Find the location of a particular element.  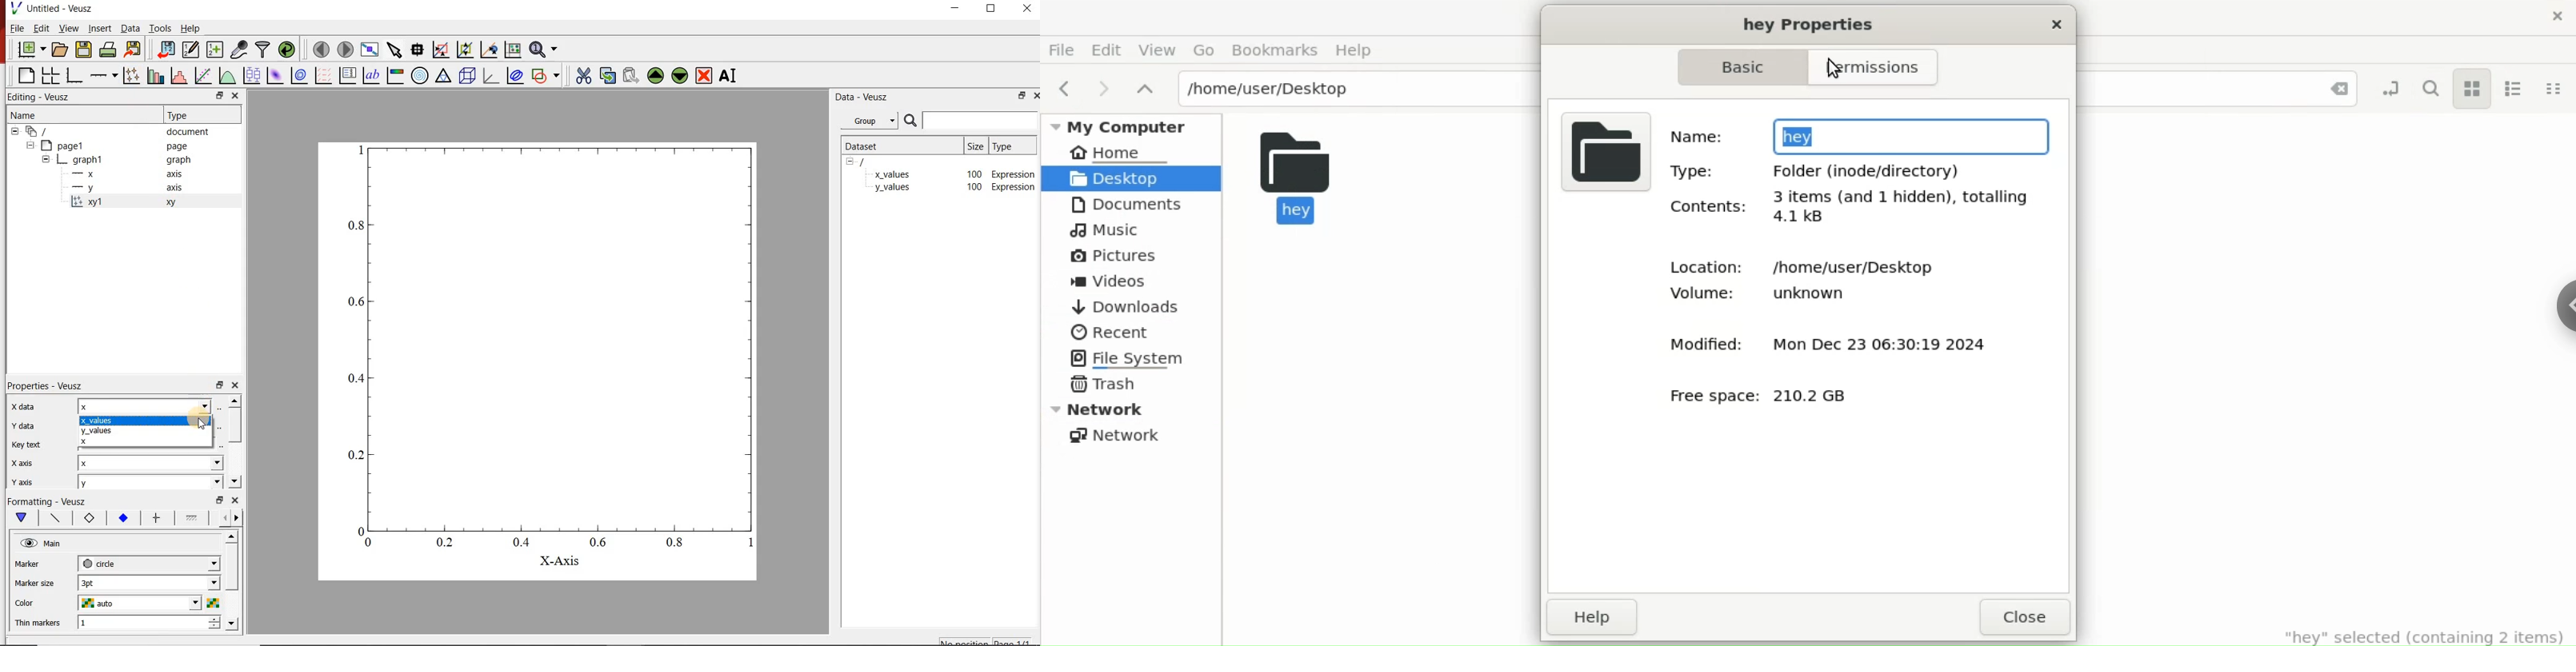

text label is located at coordinates (370, 75).